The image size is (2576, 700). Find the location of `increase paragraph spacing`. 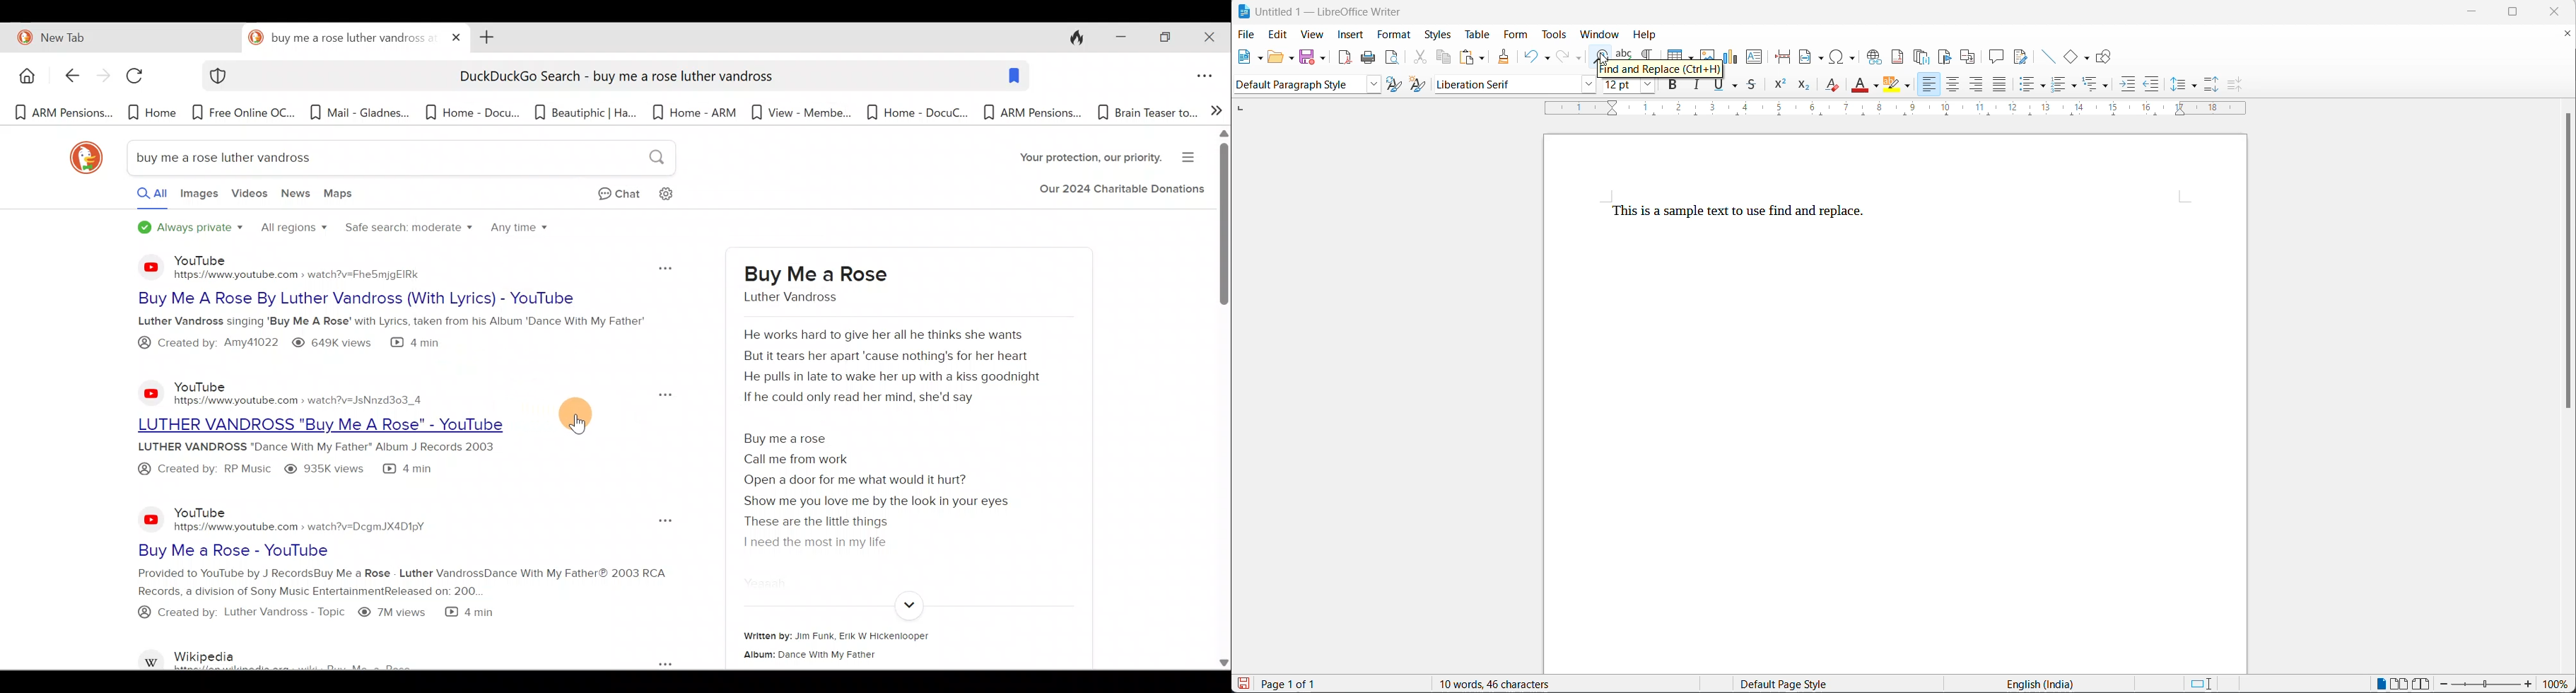

increase paragraph spacing is located at coordinates (2212, 83).